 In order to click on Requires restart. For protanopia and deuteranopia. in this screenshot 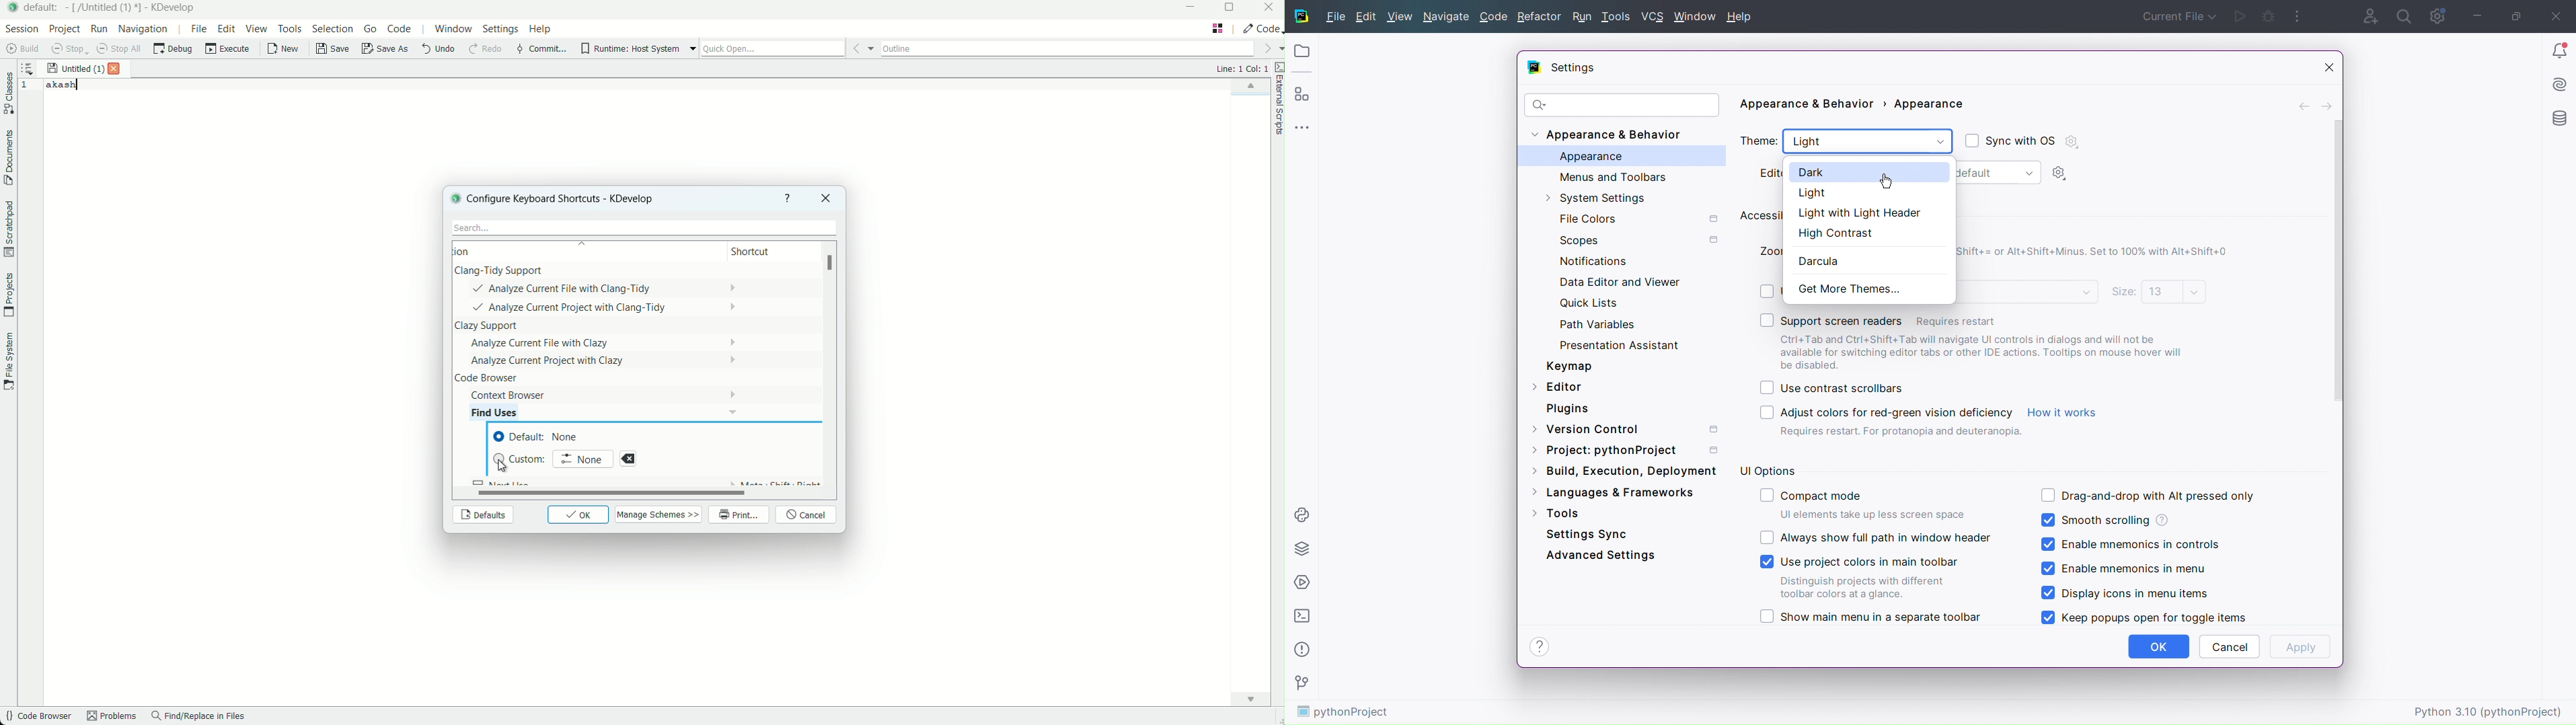, I will do `click(1901, 433)`.